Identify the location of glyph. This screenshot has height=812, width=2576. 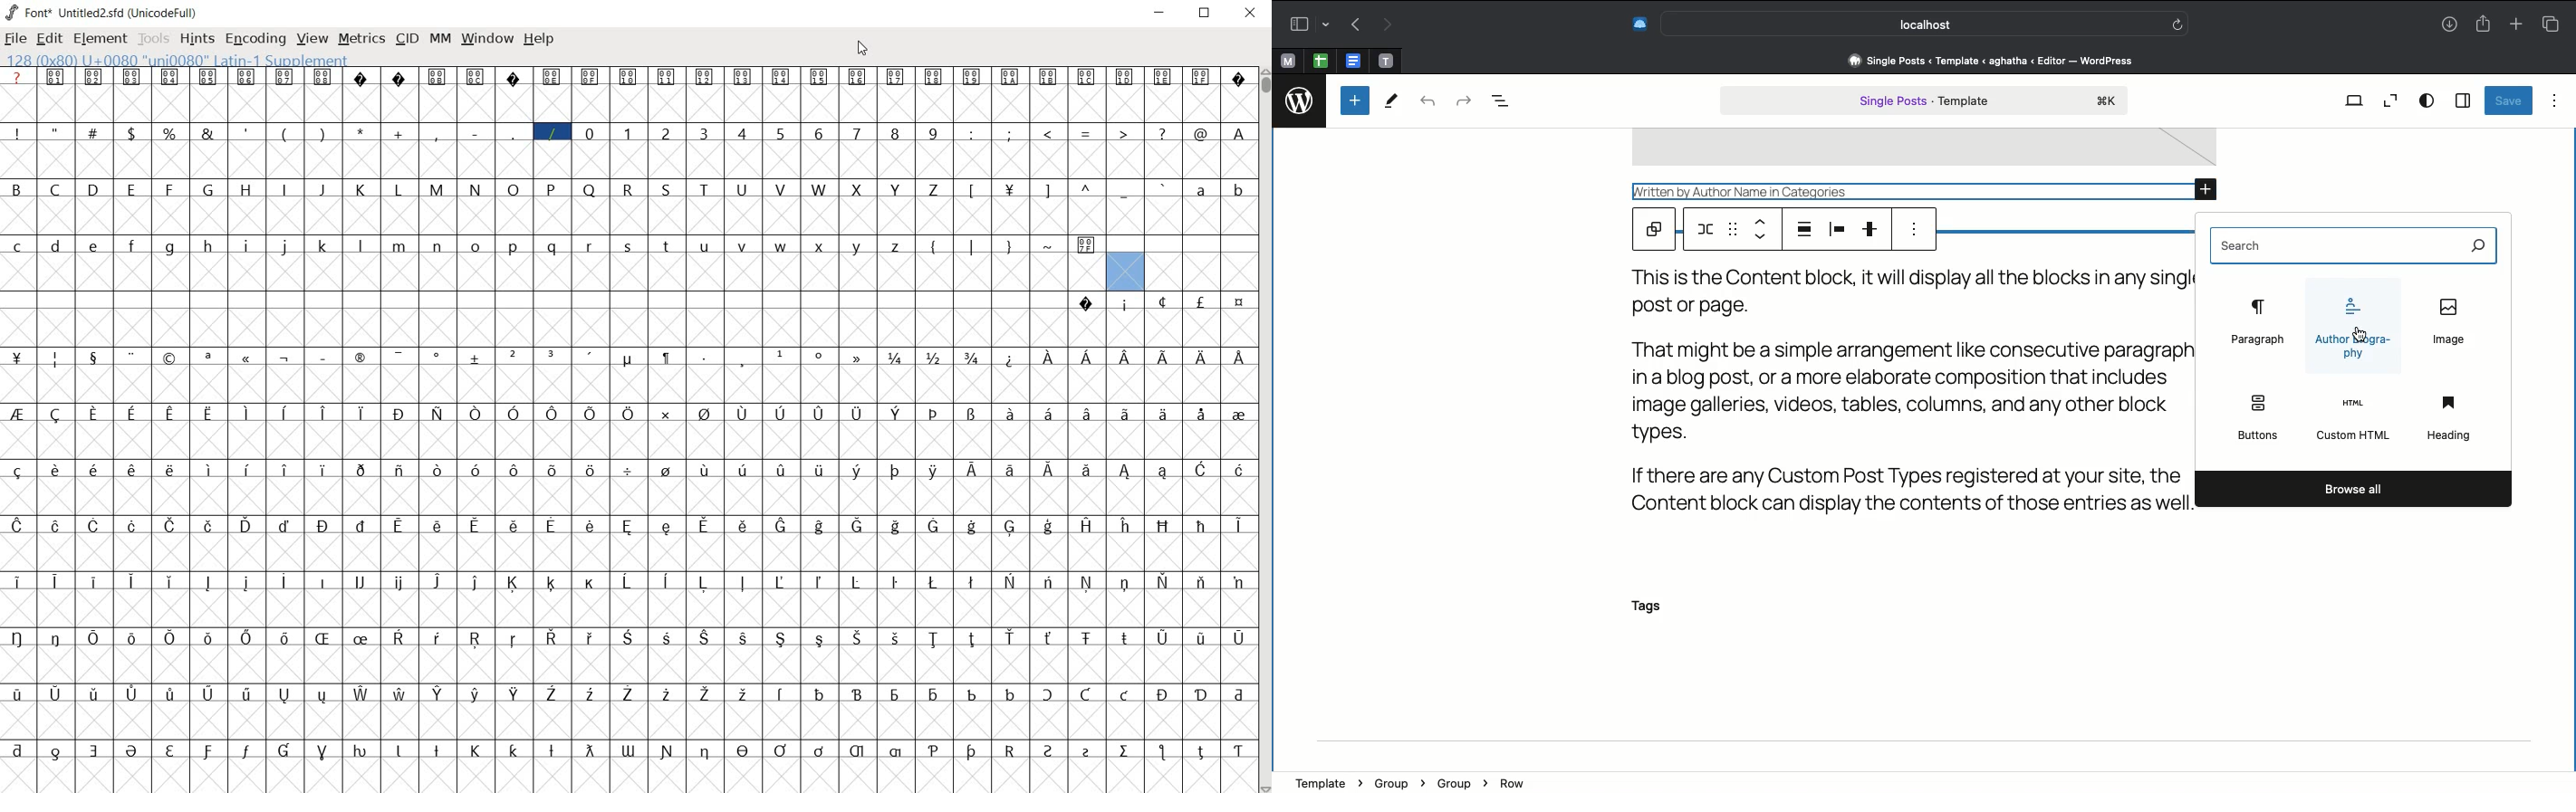
(665, 581).